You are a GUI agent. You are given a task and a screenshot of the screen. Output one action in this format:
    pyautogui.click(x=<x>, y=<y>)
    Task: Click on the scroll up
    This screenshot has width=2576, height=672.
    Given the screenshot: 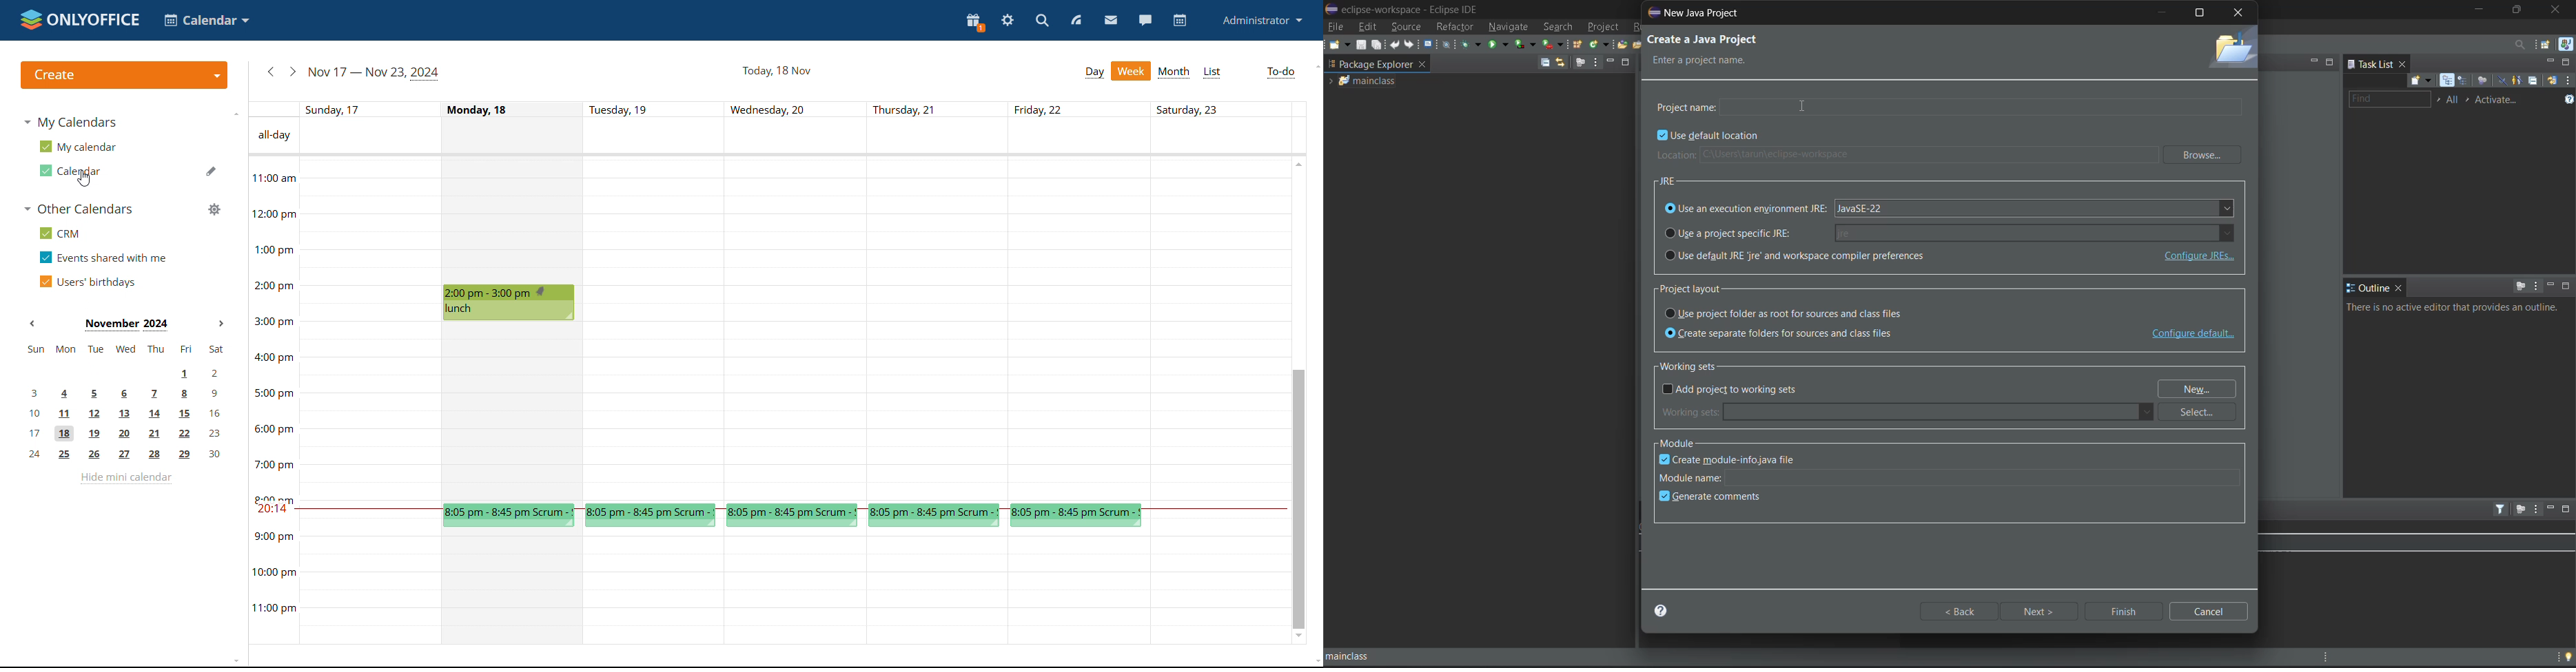 What is the action you would take?
    pyautogui.click(x=1315, y=67)
    